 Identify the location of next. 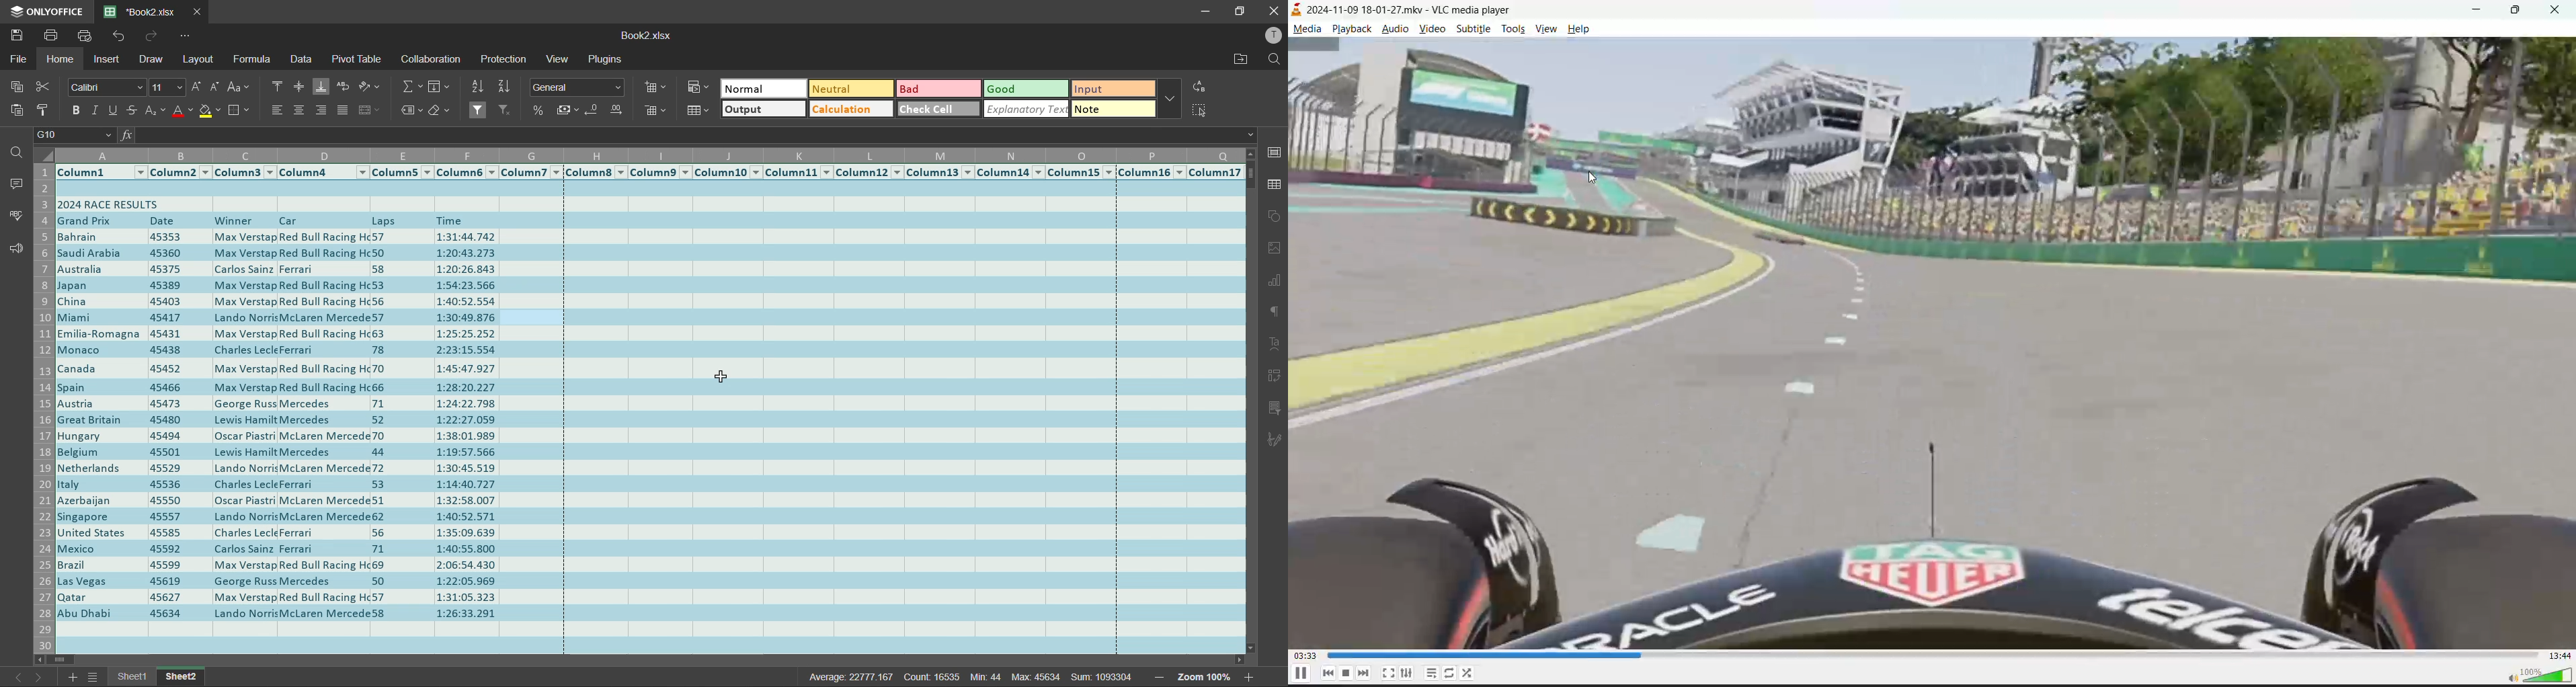
(1365, 672).